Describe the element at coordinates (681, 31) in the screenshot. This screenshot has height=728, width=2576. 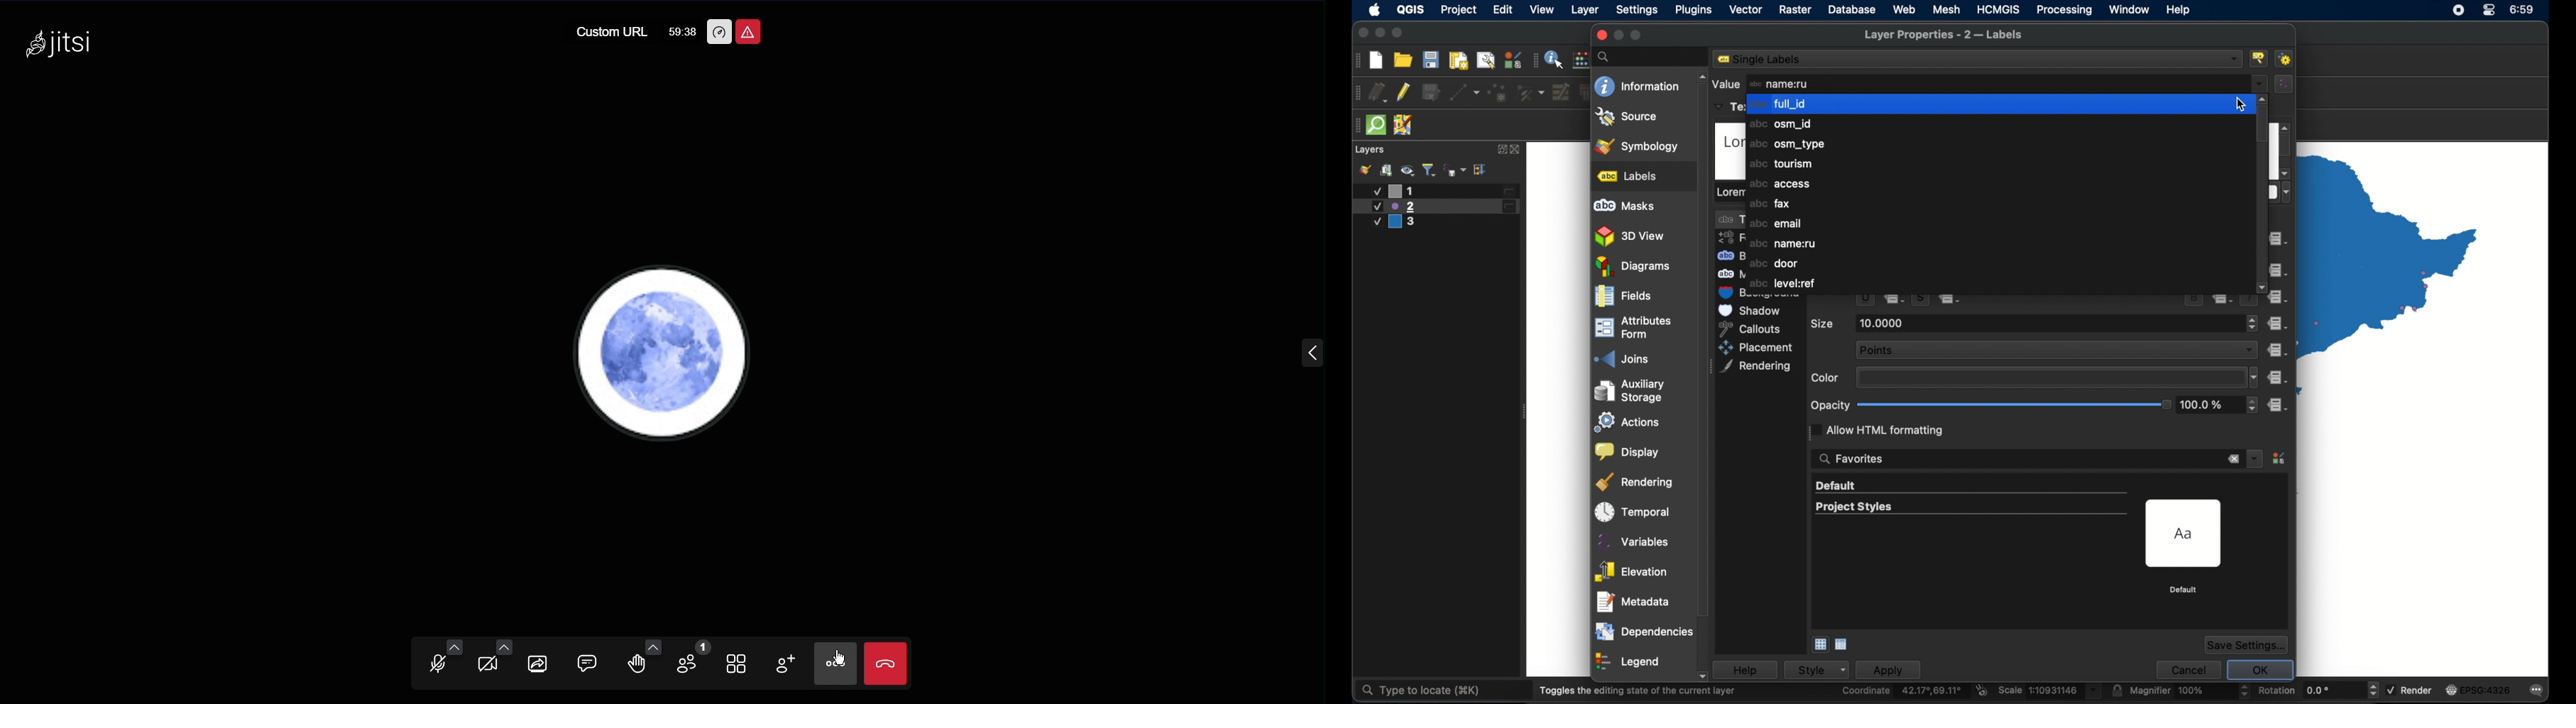
I see `59:38` at that location.